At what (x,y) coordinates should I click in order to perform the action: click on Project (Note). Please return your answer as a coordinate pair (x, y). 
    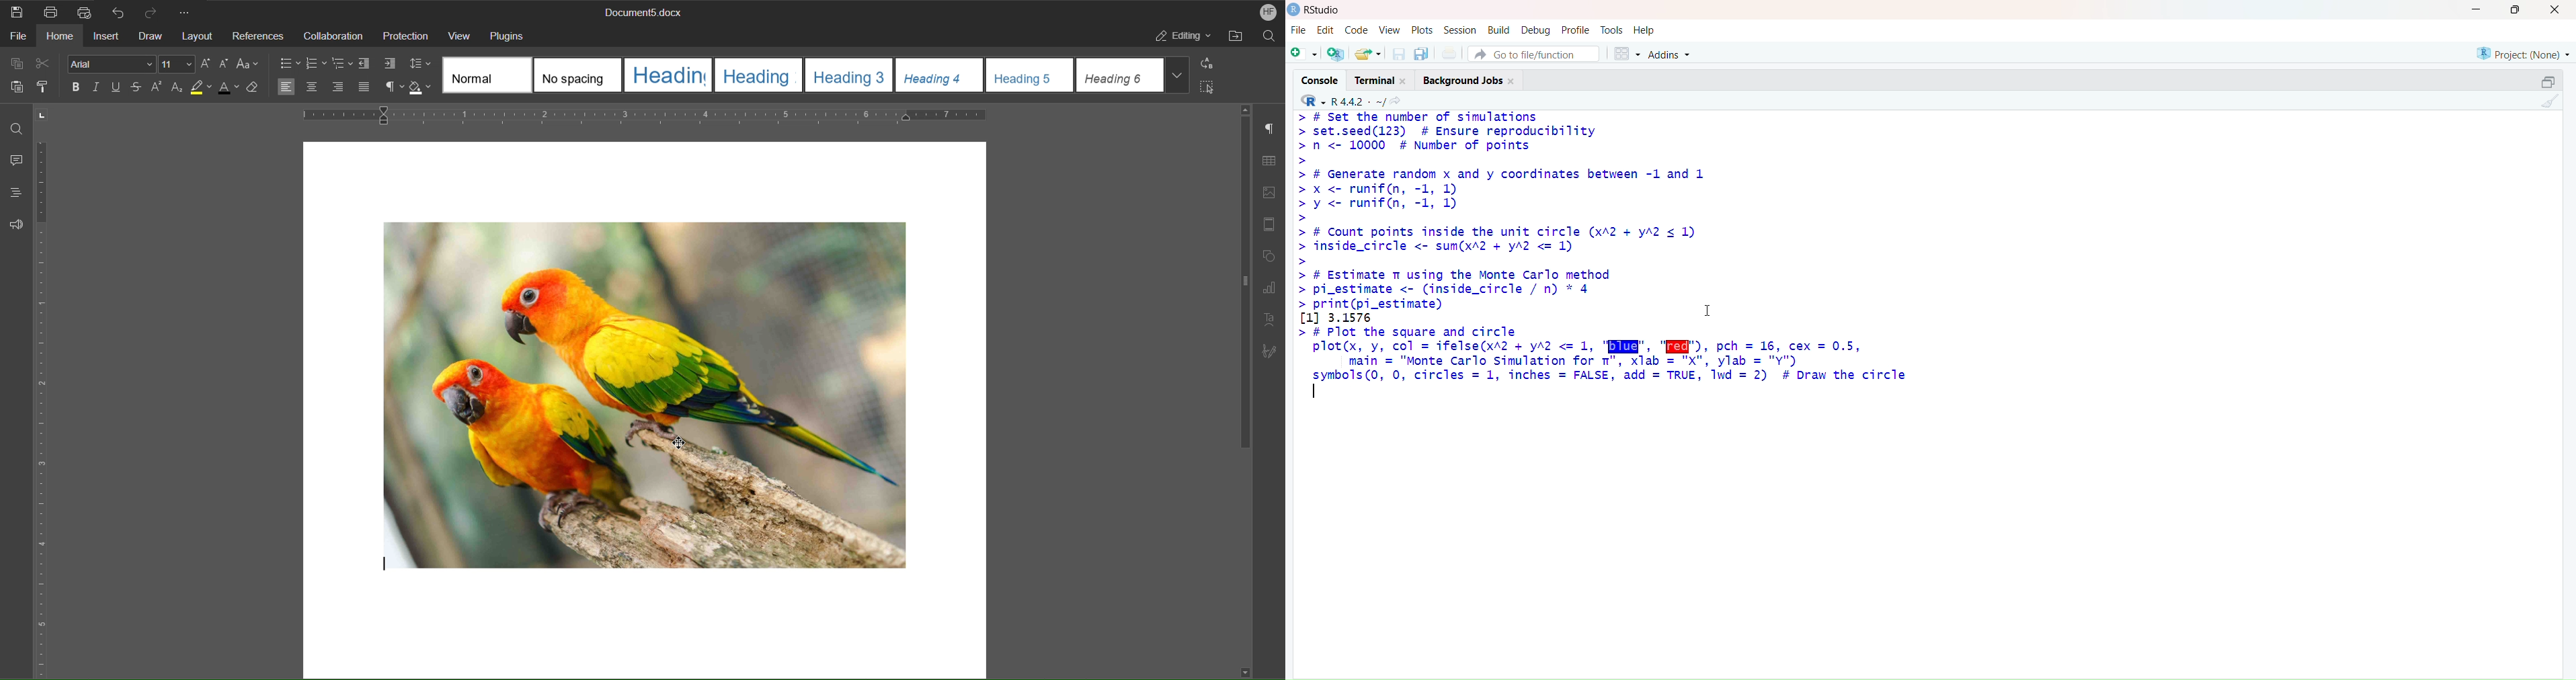
    Looking at the image, I should click on (2518, 54).